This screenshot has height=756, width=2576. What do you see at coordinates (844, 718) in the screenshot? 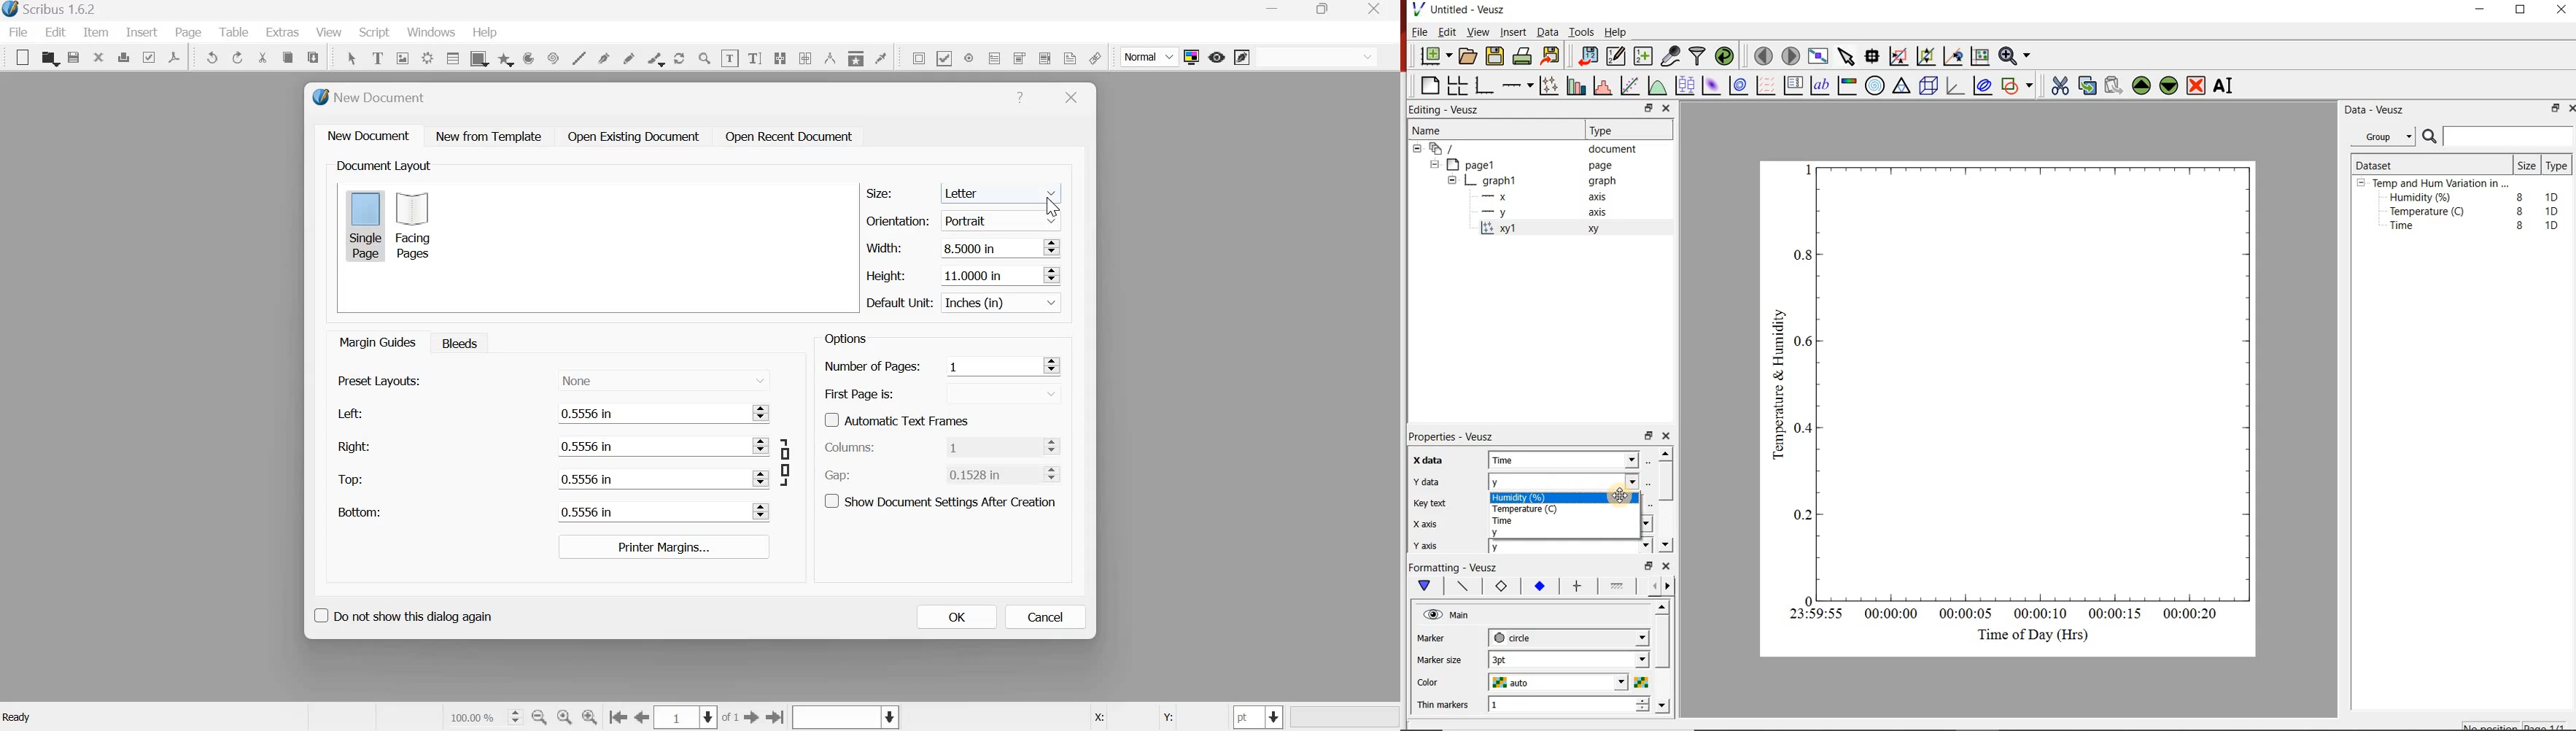
I see `Select the current layer` at bounding box center [844, 718].